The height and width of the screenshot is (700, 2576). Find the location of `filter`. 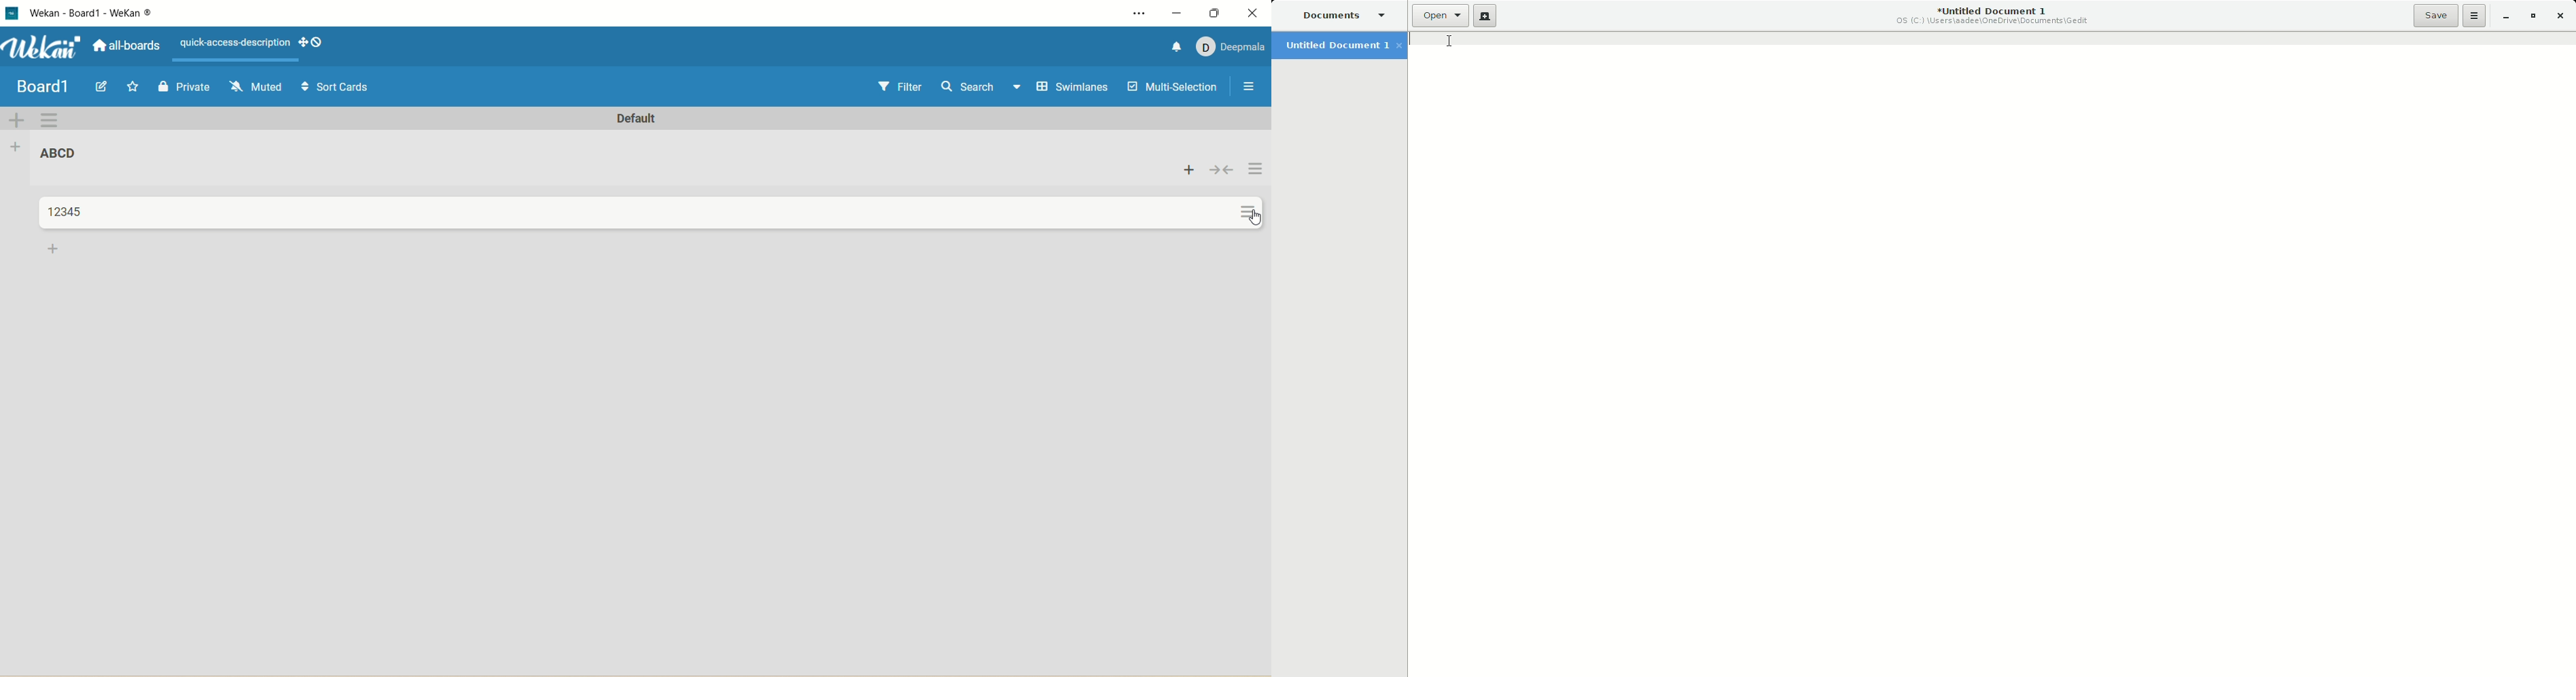

filter is located at coordinates (903, 87).